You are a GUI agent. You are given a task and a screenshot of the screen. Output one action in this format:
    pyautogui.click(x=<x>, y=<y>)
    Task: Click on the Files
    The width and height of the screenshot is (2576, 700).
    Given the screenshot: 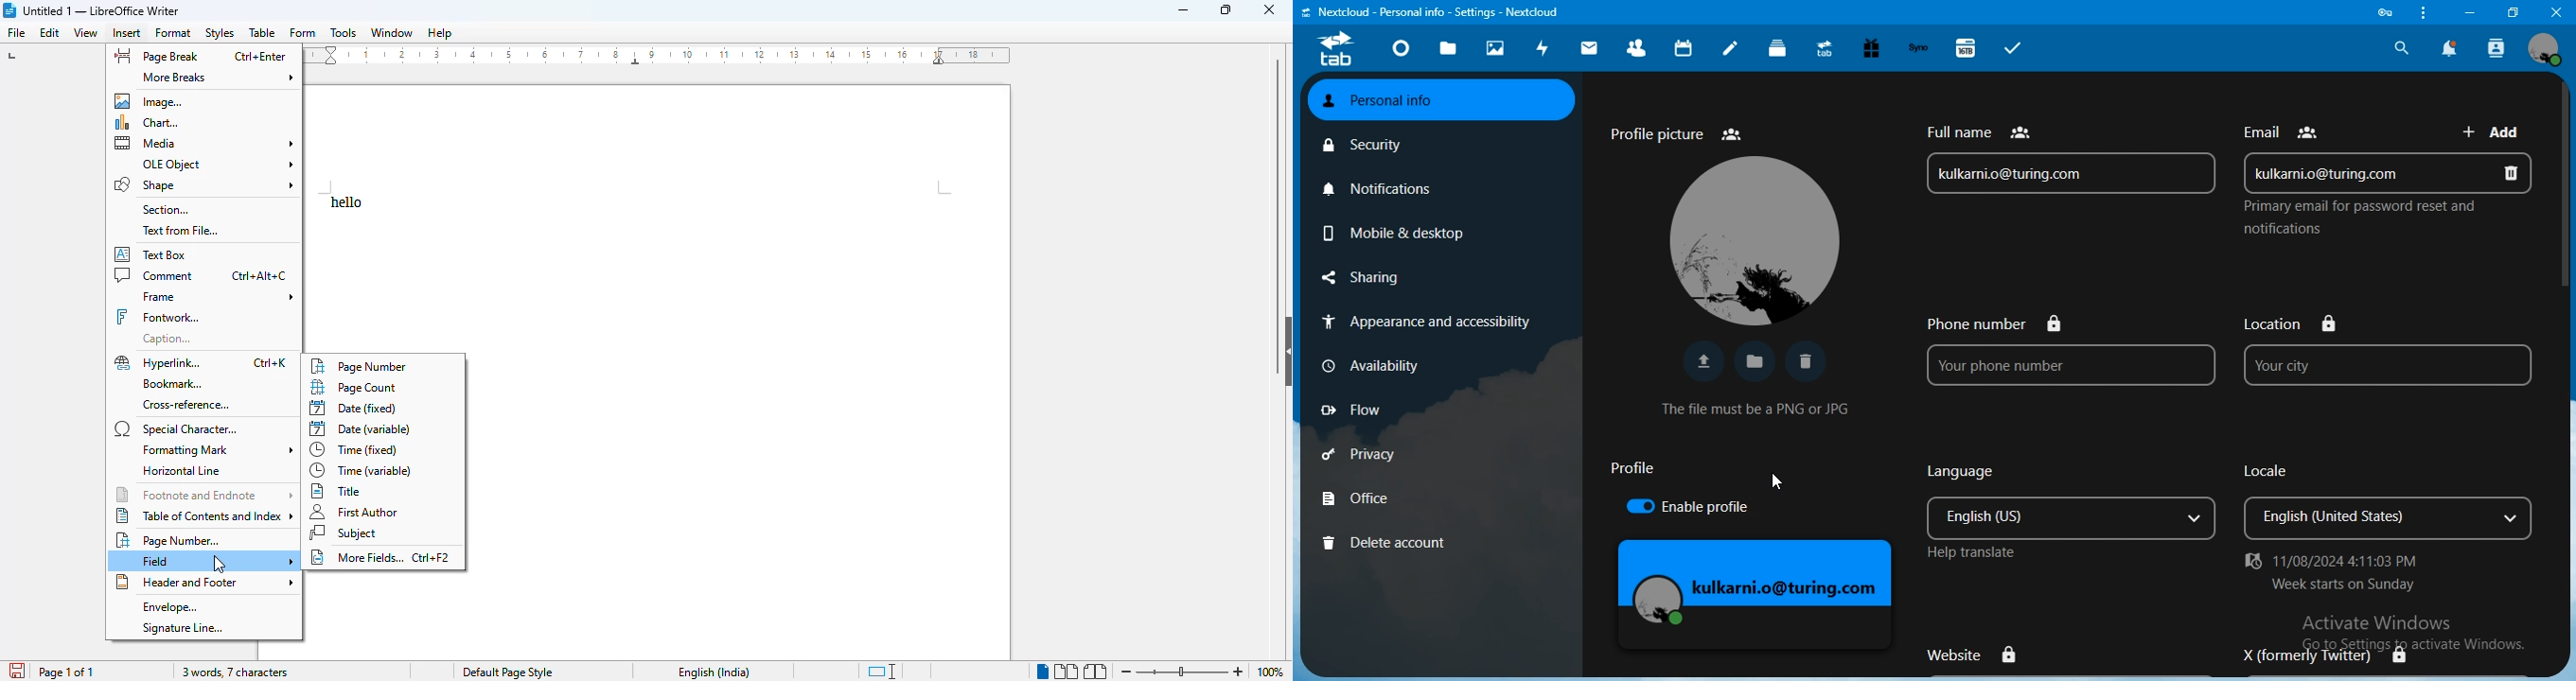 What is the action you would take?
    pyautogui.click(x=1752, y=359)
    